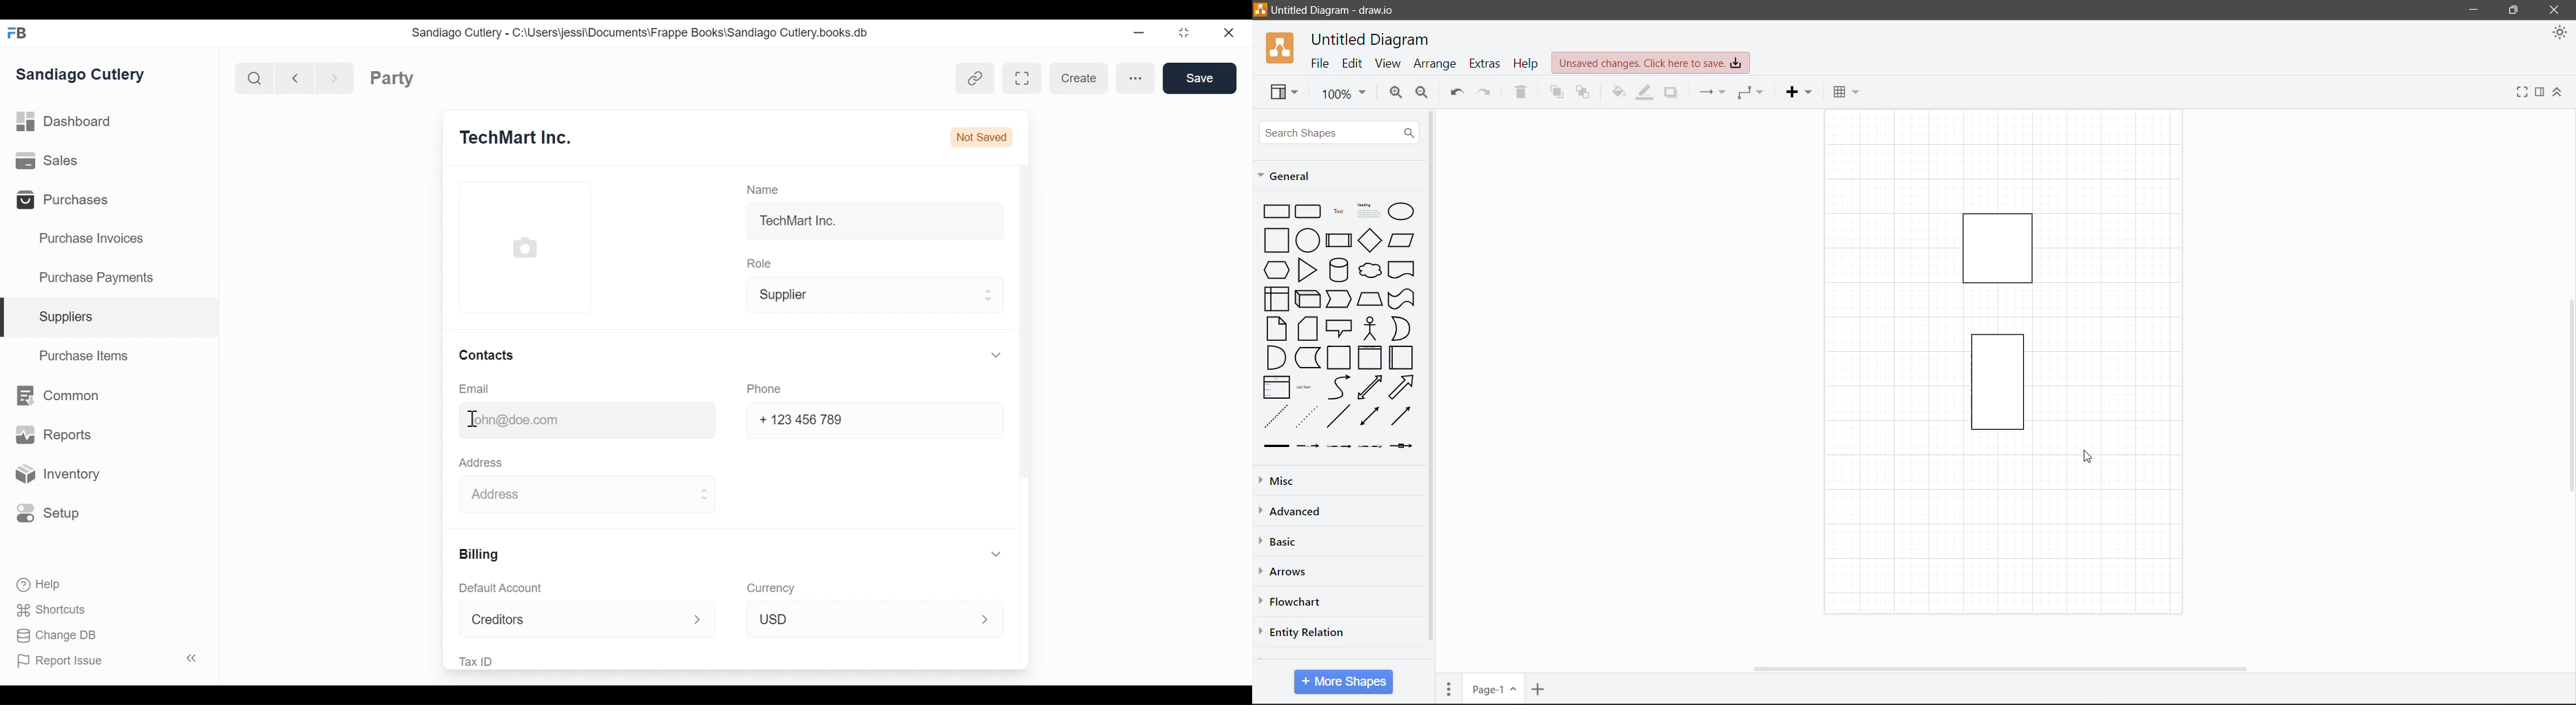  What do you see at coordinates (506, 589) in the screenshot?
I see `Default Account` at bounding box center [506, 589].